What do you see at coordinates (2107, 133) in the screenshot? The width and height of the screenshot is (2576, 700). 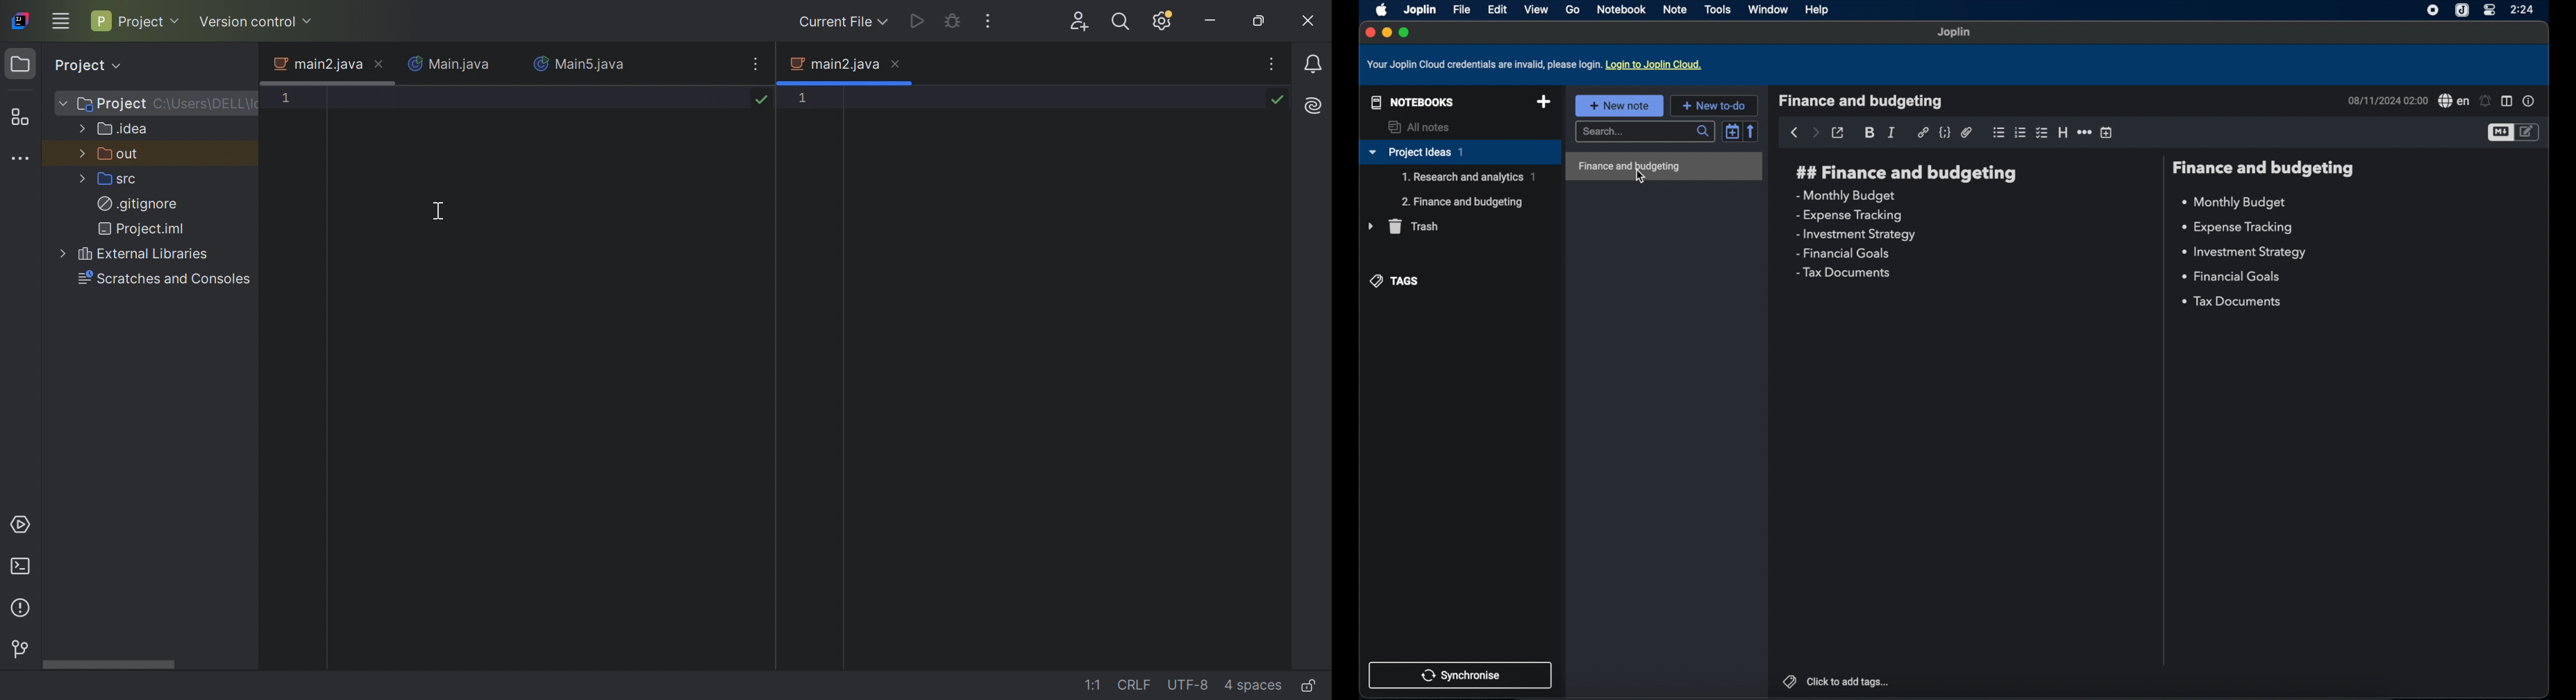 I see `insert time` at bounding box center [2107, 133].